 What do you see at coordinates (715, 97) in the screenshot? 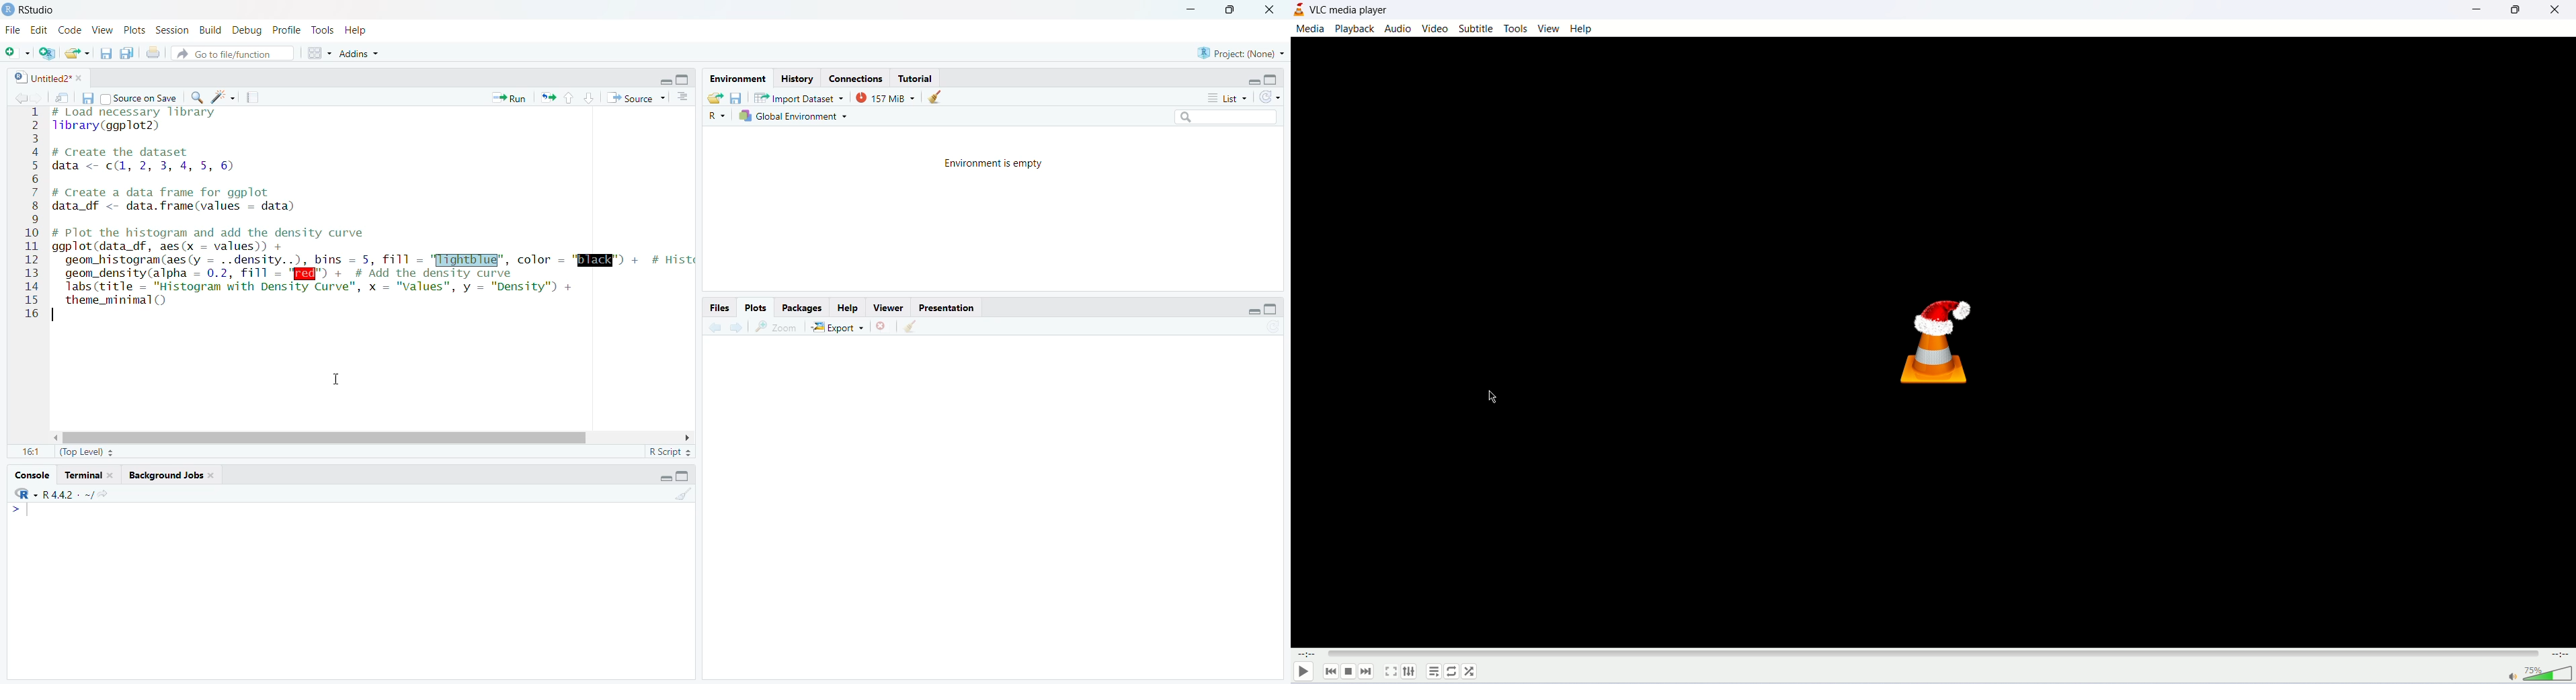
I see `load workspace` at bounding box center [715, 97].